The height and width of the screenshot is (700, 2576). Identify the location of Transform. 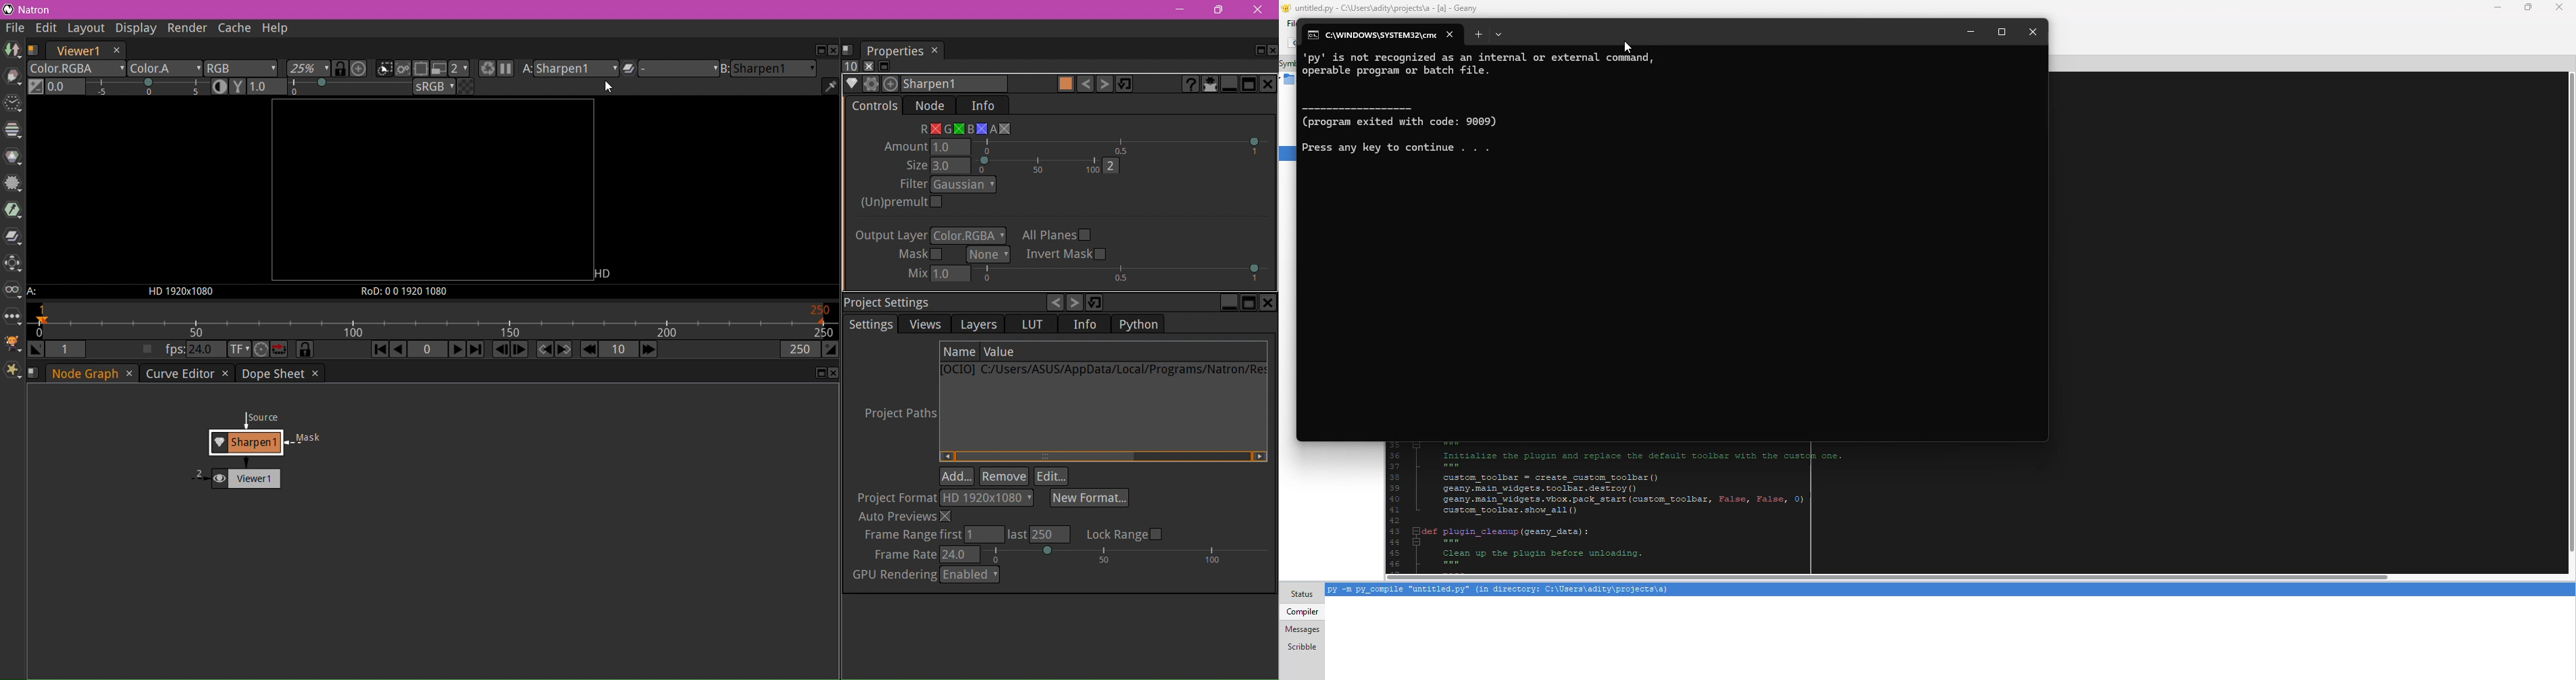
(13, 265).